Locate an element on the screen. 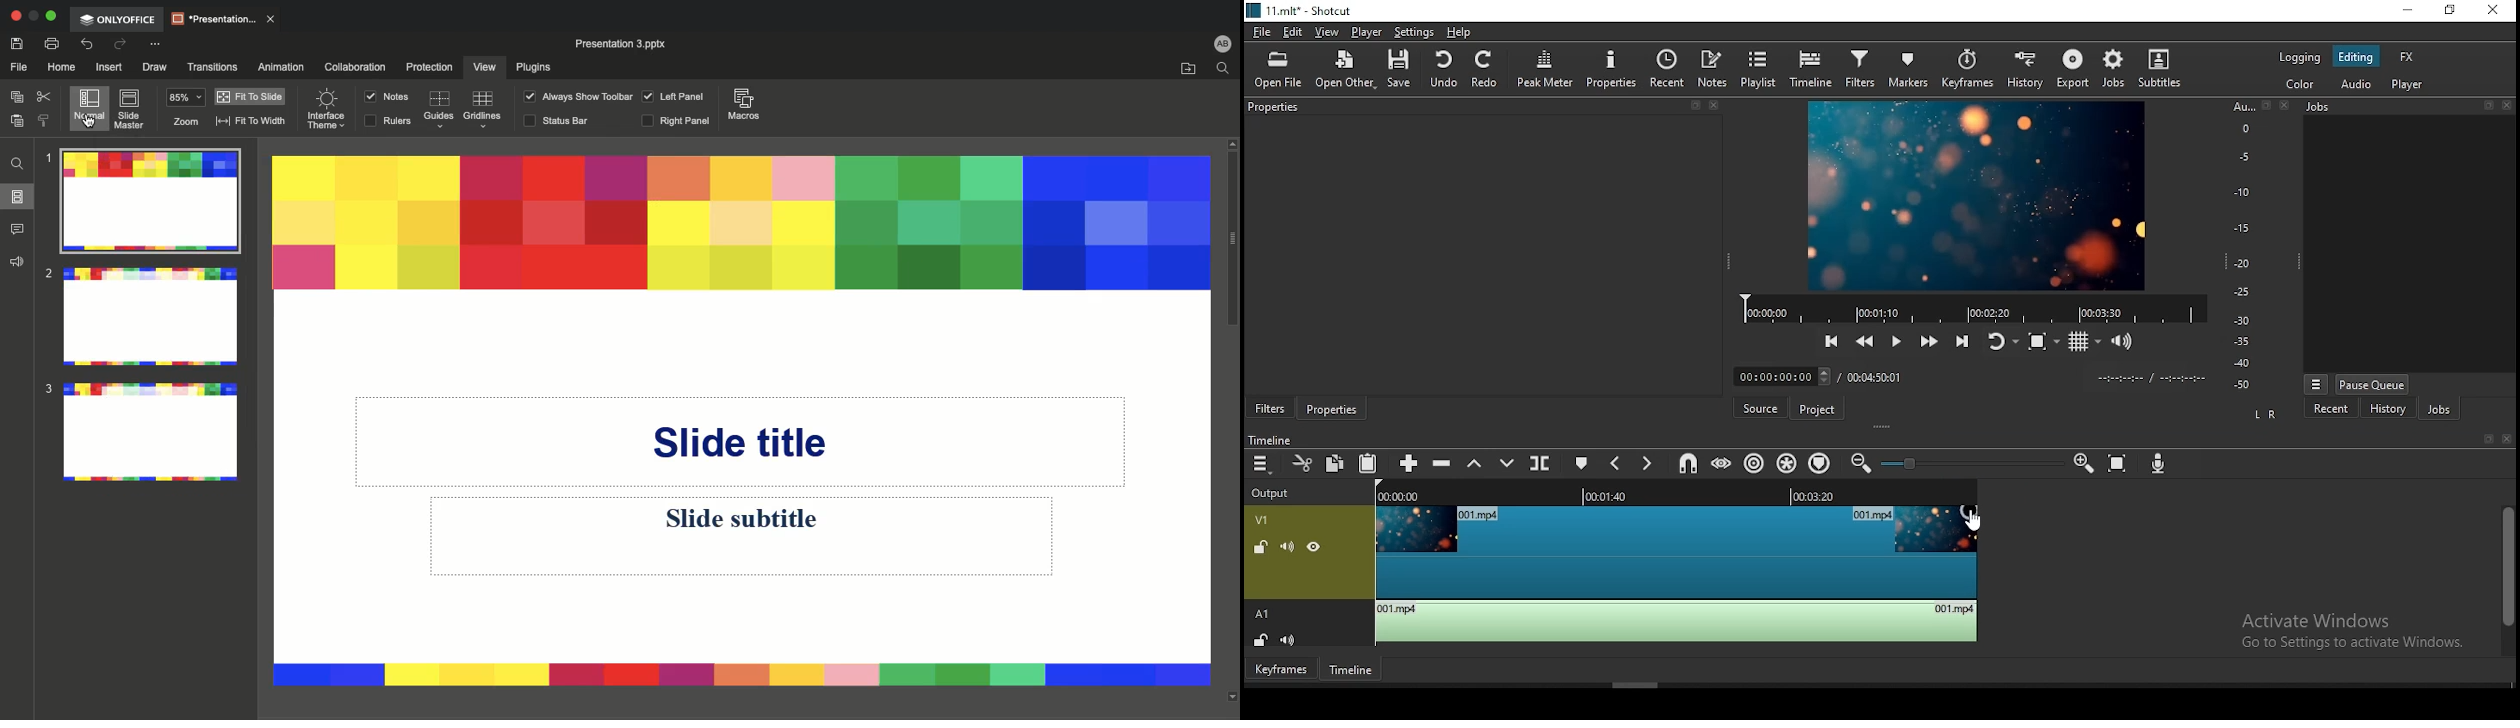  View is located at coordinates (487, 65).